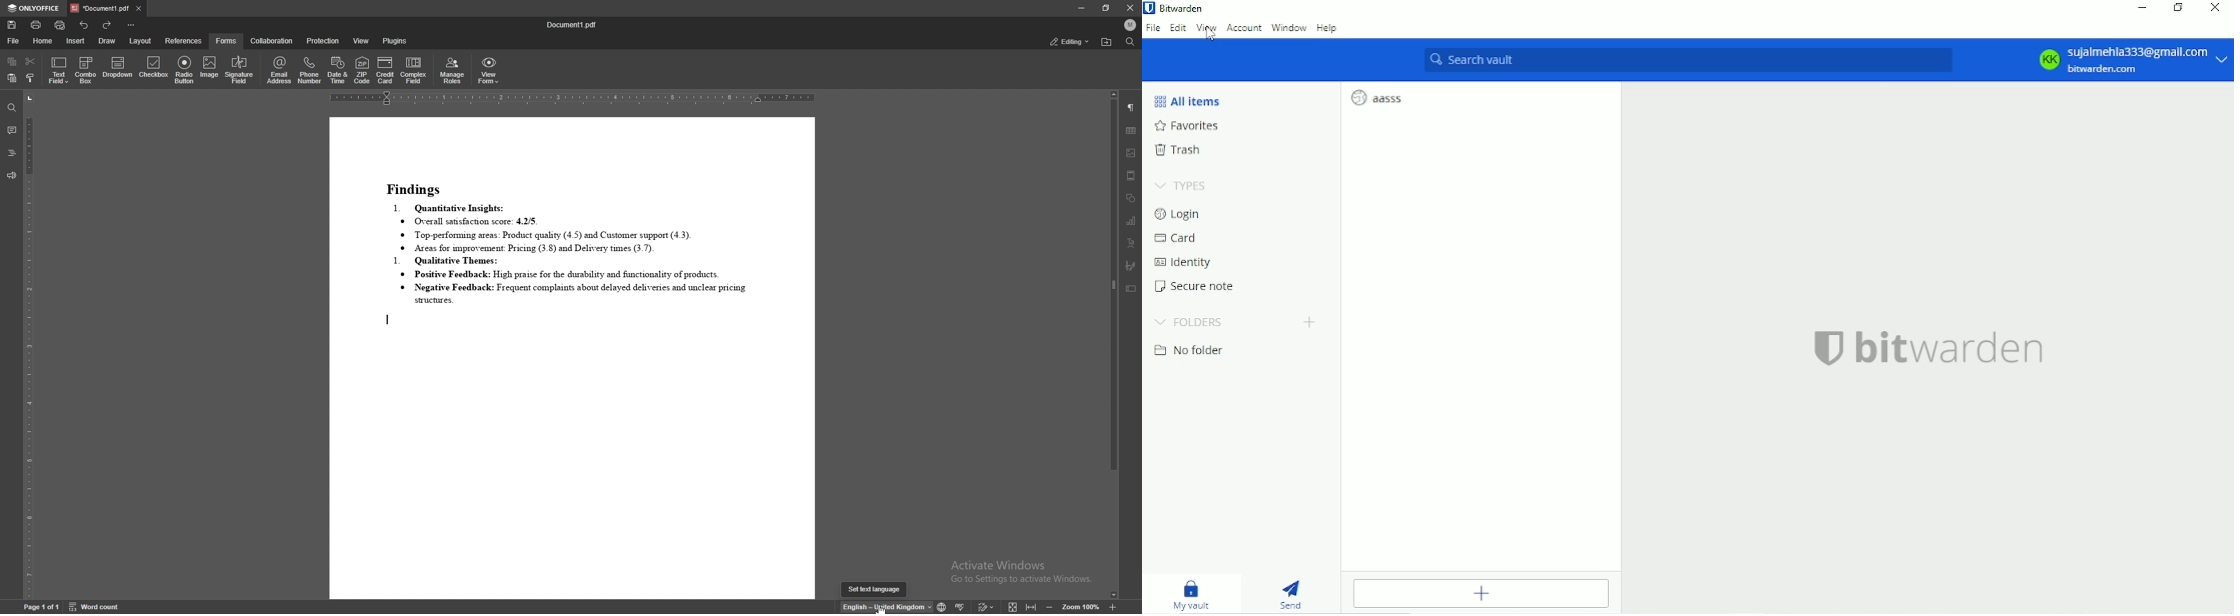 The width and height of the screenshot is (2240, 616). What do you see at coordinates (43, 42) in the screenshot?
I see `home` at bounding box center [43, 42].